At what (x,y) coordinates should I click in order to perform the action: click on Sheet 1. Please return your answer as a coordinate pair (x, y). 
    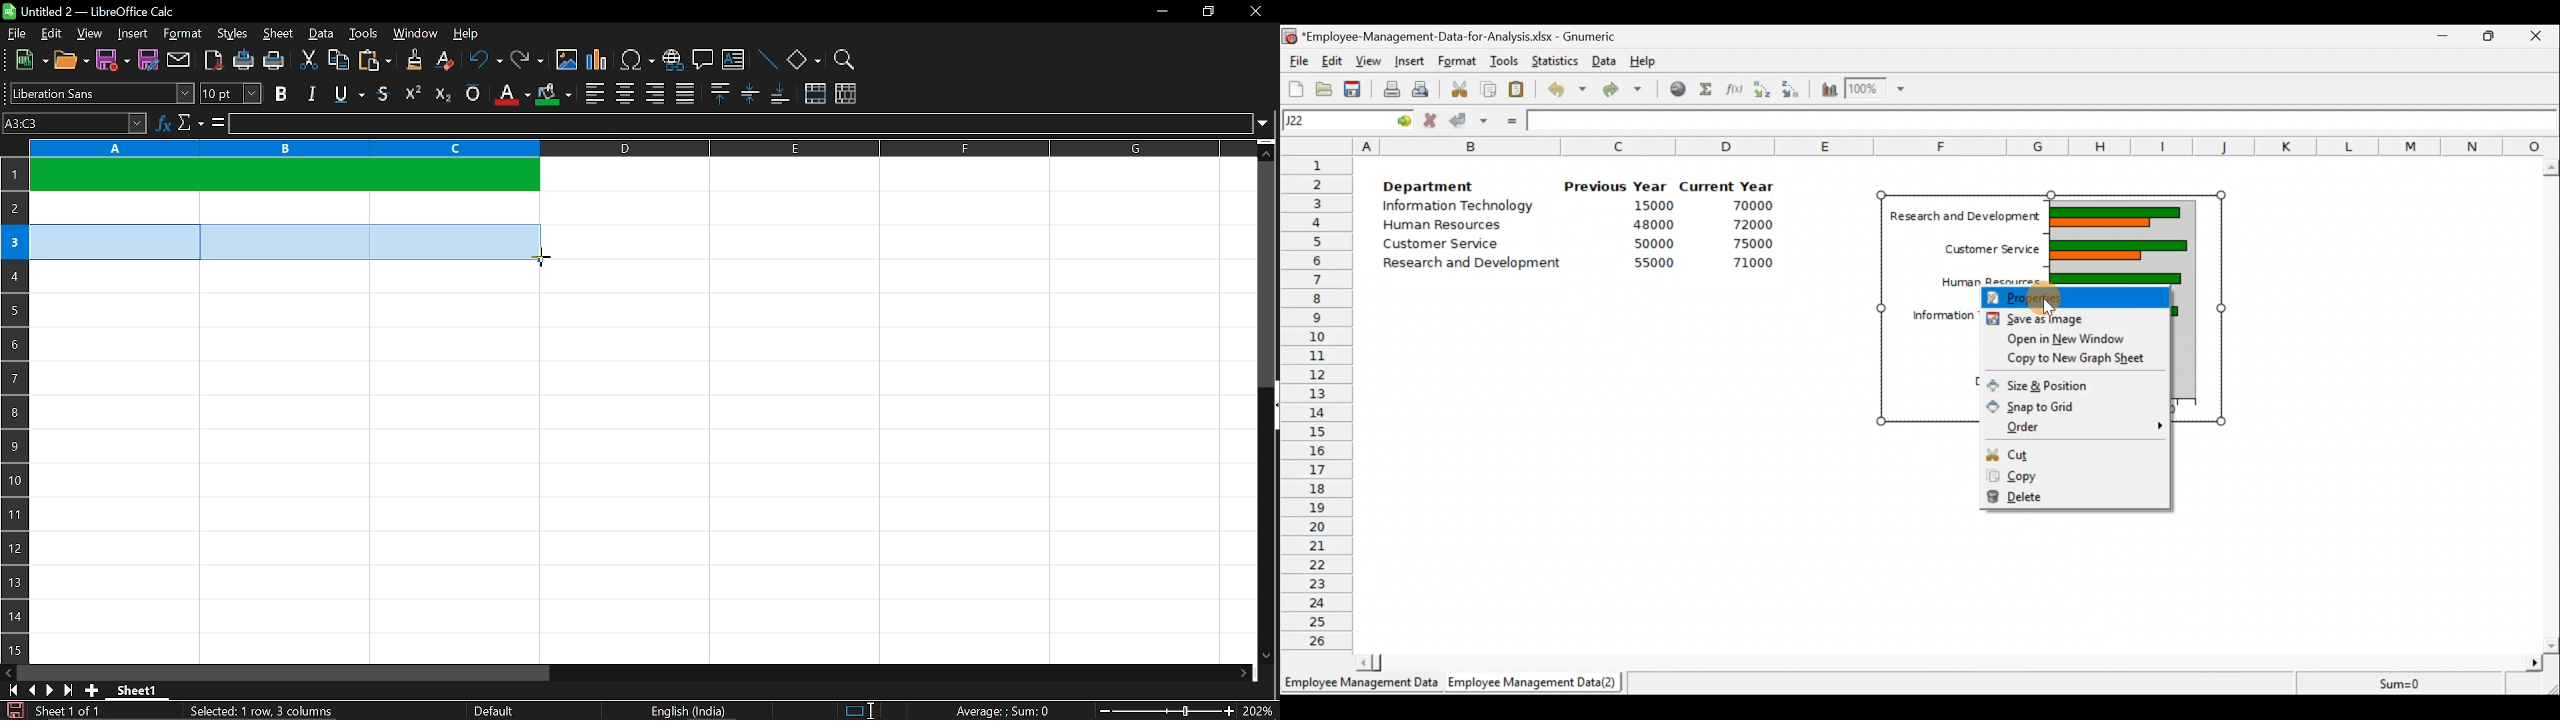
    Looking at the image, I should click on (137, 690).